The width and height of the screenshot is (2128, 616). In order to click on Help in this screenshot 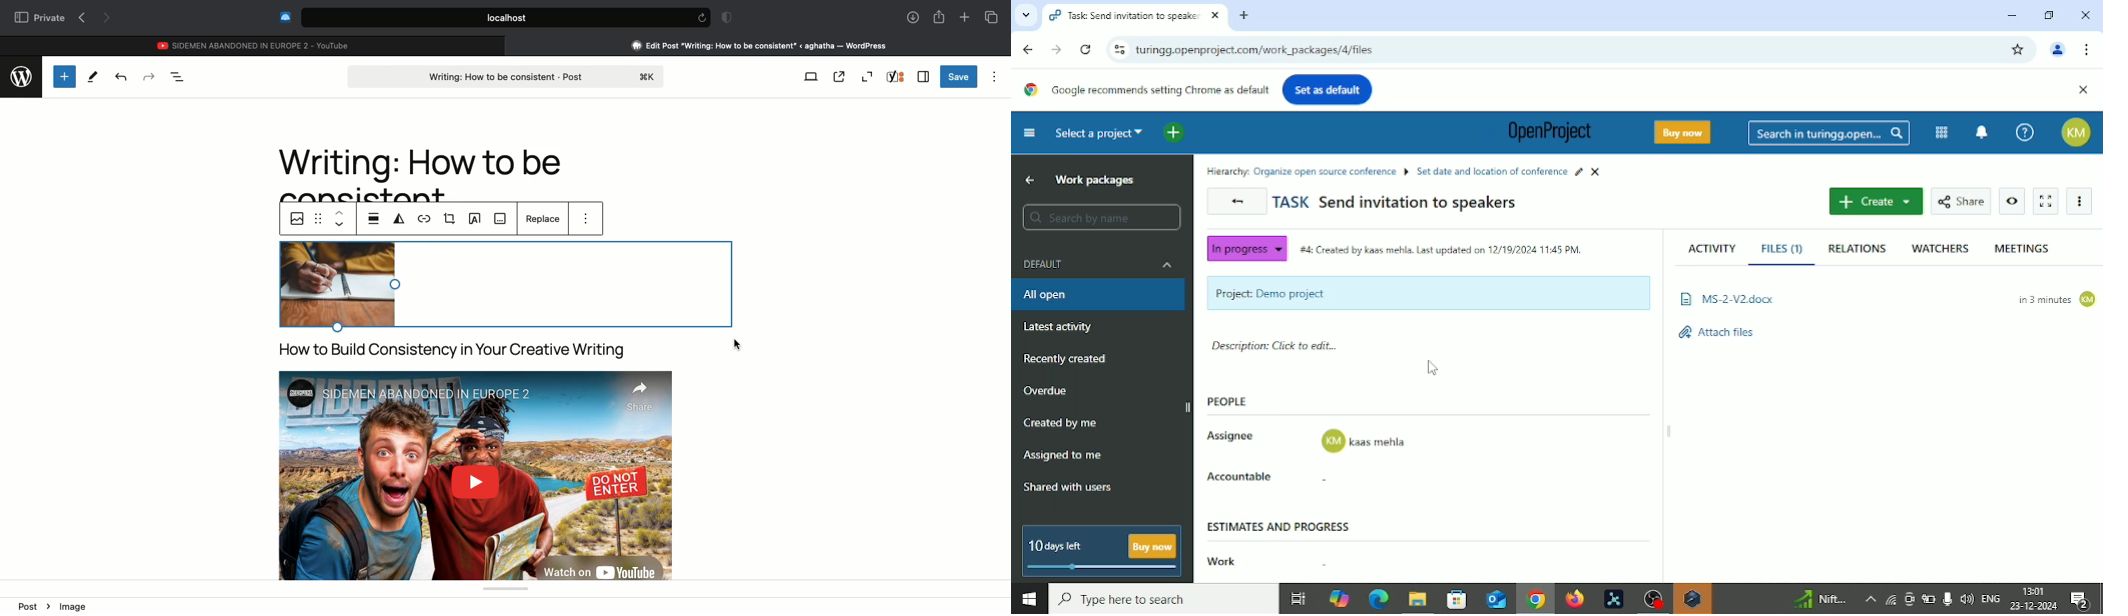, I will do `click(2025, 132)`.